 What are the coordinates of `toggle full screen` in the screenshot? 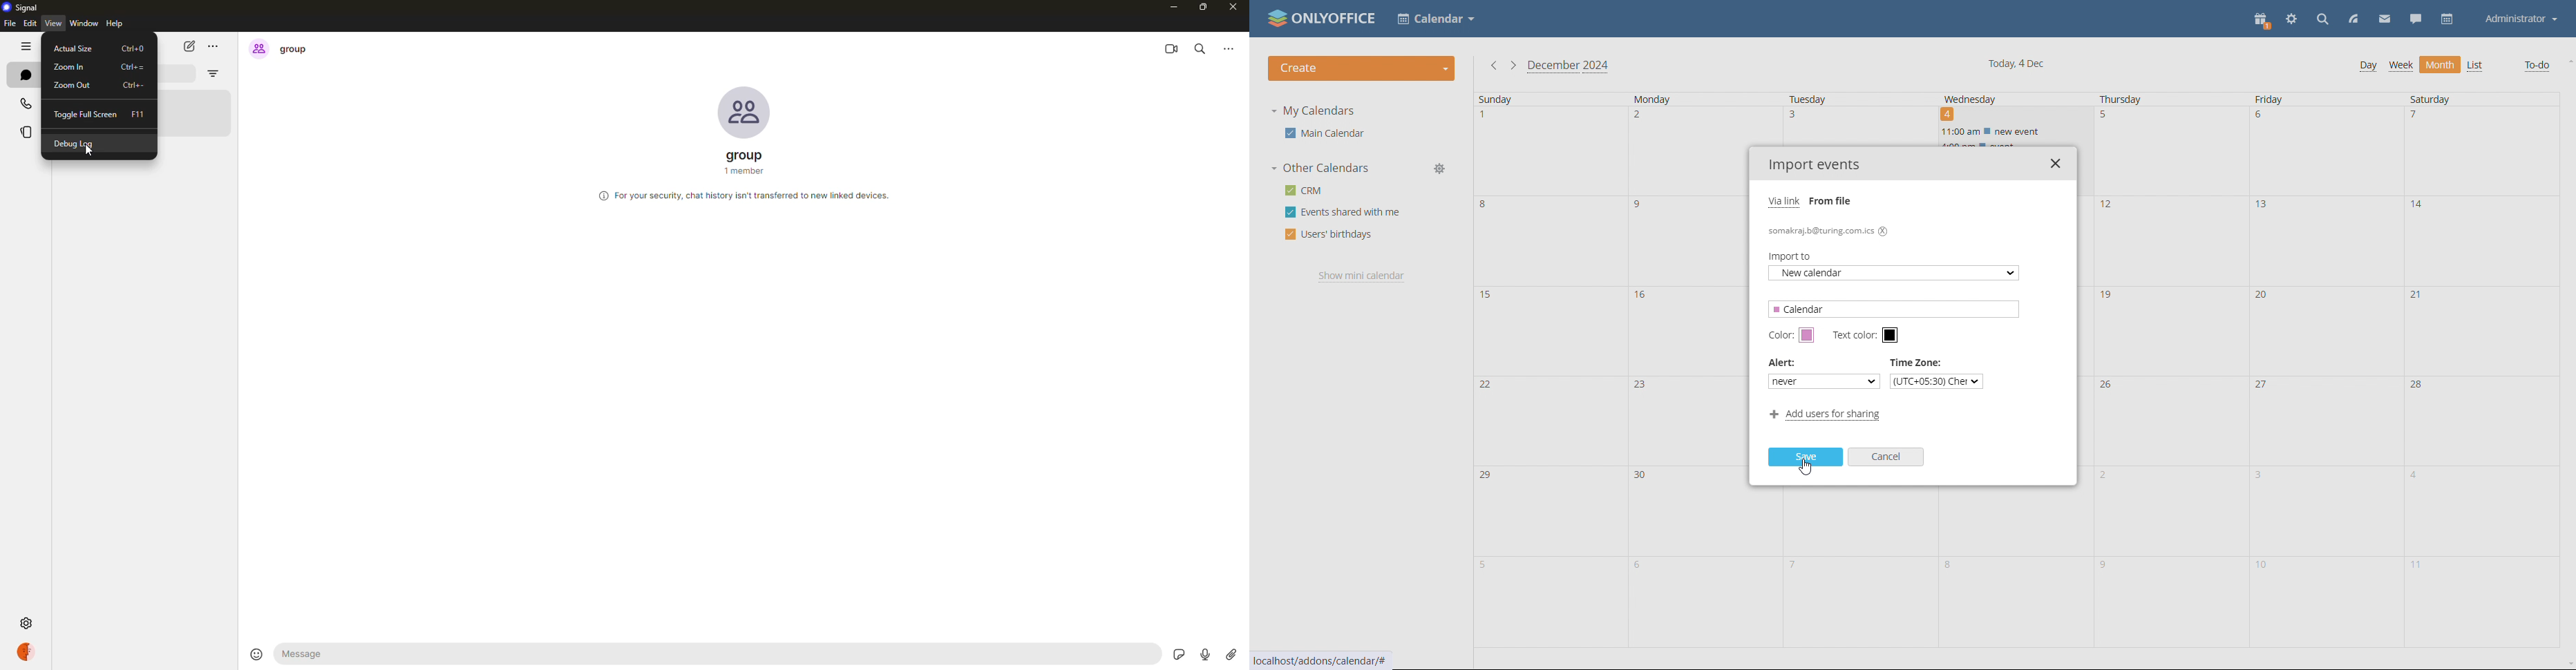 It's located at (83, 114).